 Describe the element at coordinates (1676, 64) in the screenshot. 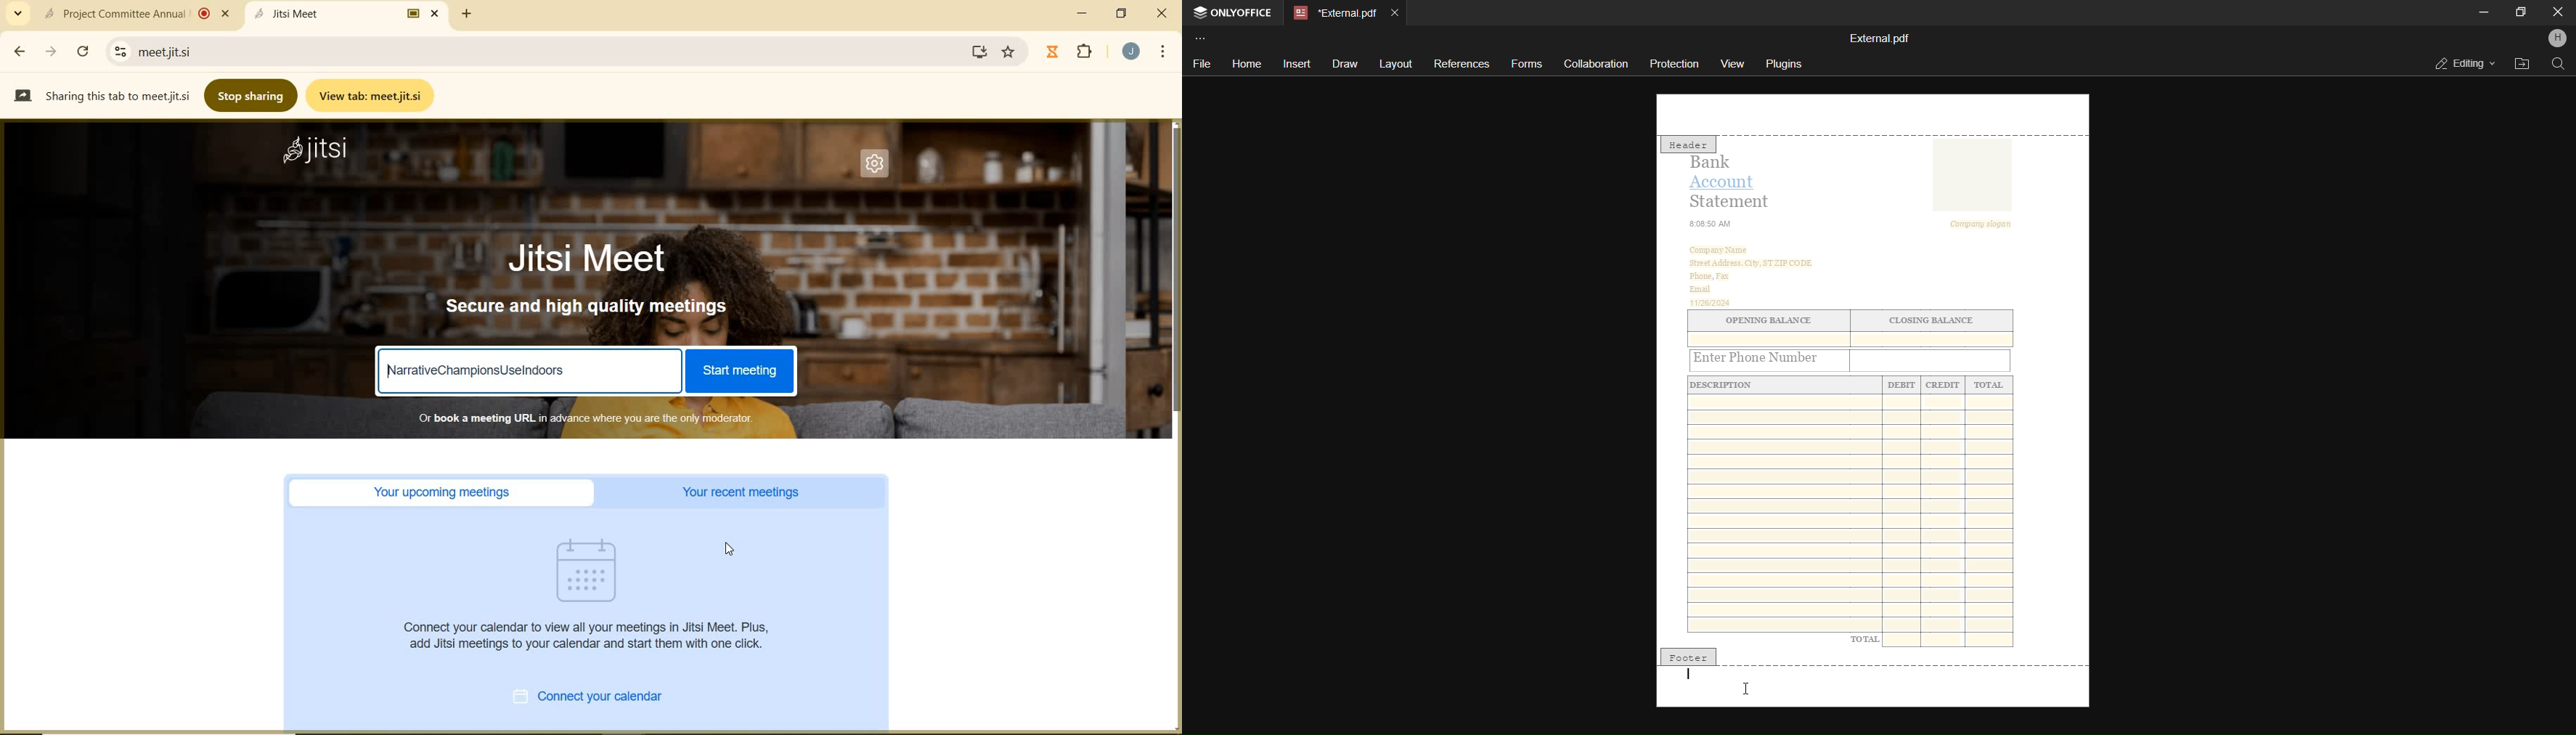

I see `protection` at that location.